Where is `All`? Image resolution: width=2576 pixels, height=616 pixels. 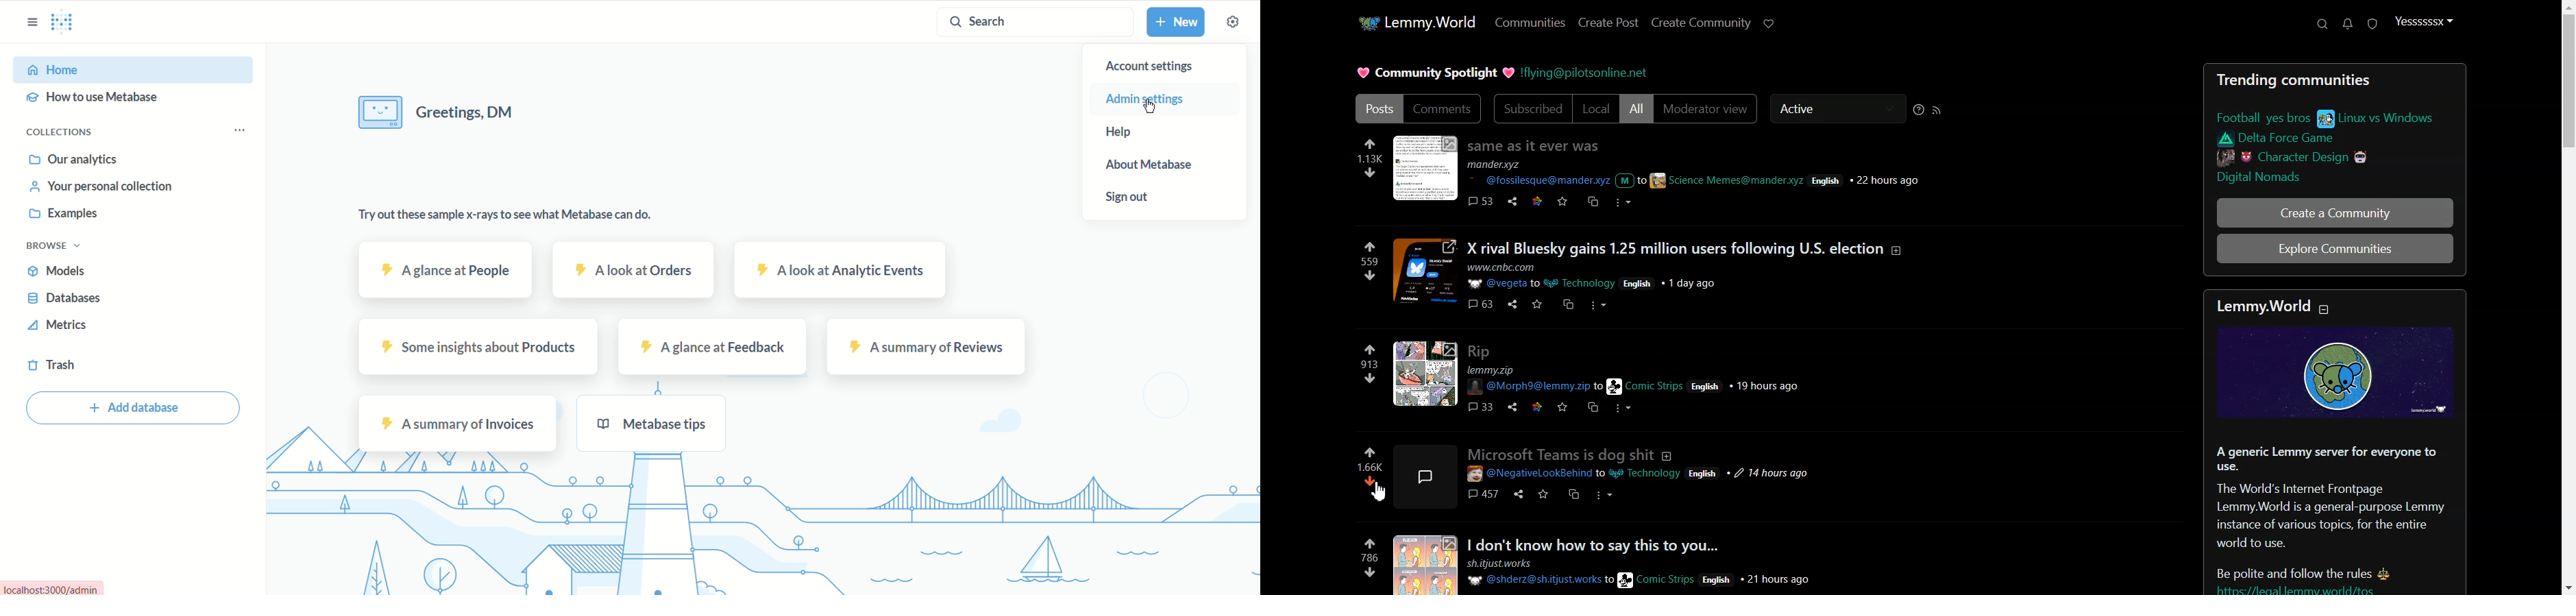 All is located at coordinates (1636, 109).